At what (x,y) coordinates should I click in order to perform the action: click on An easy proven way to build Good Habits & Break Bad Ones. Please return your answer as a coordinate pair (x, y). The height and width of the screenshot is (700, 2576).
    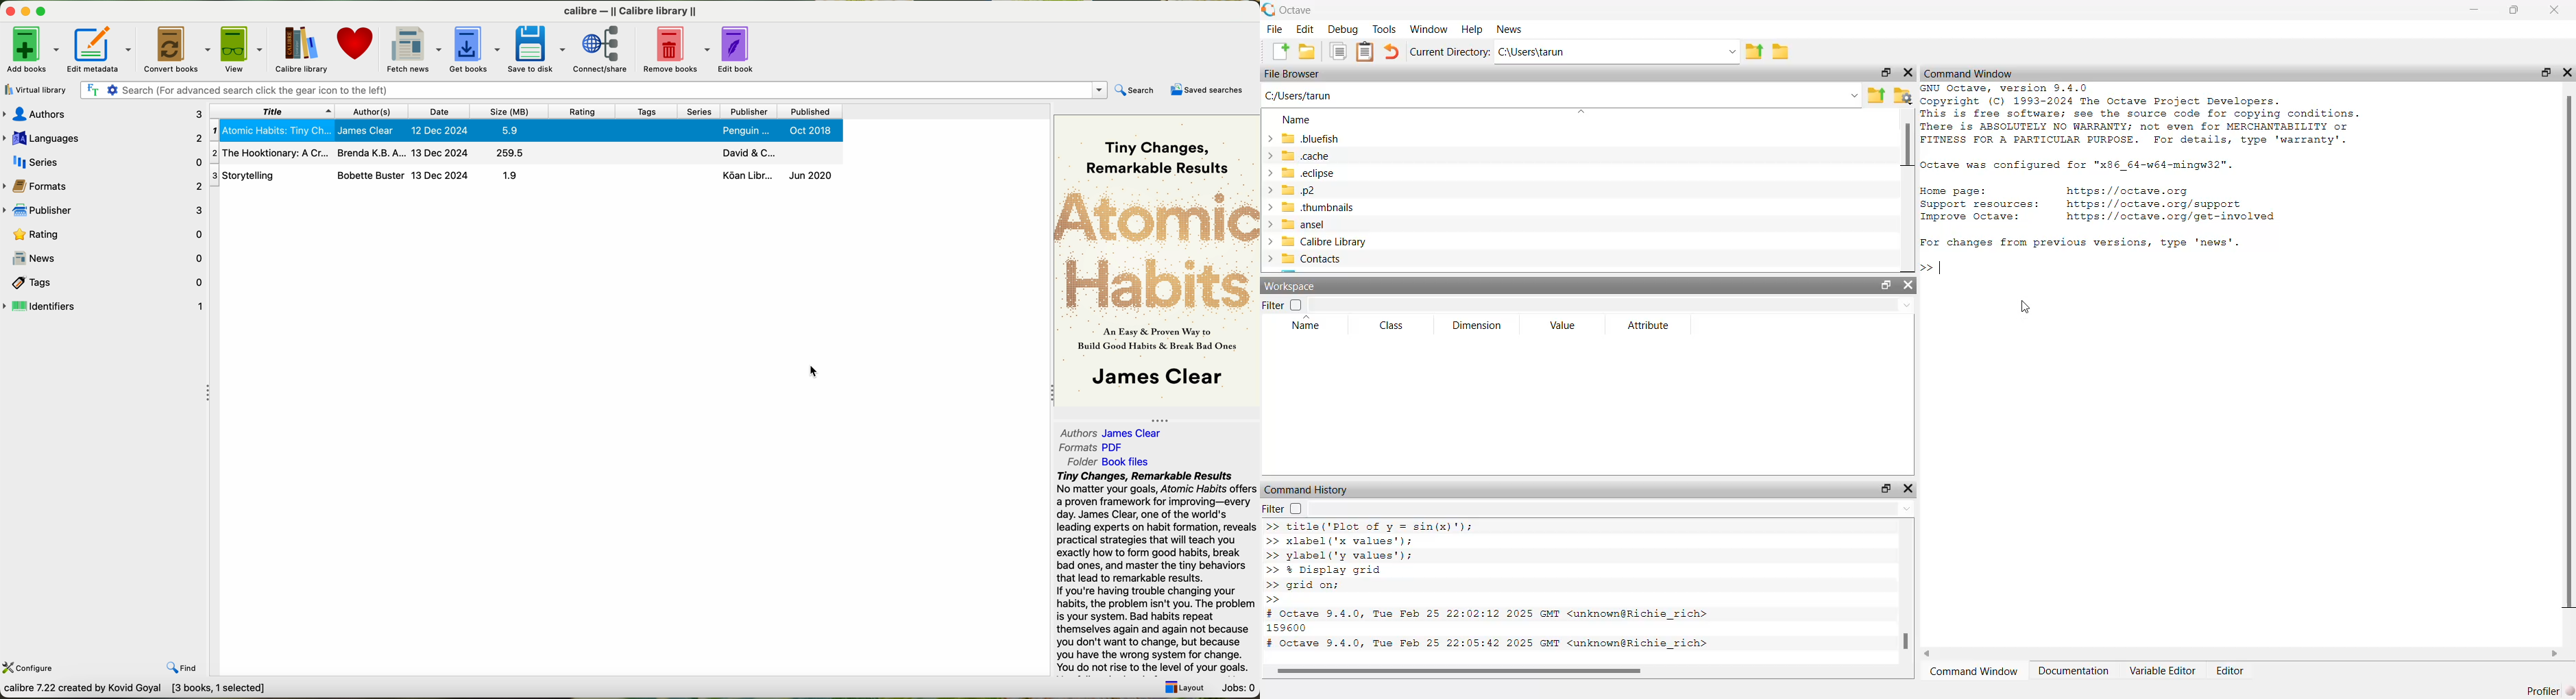
    Looking at the image, I should click on (1155, 343).